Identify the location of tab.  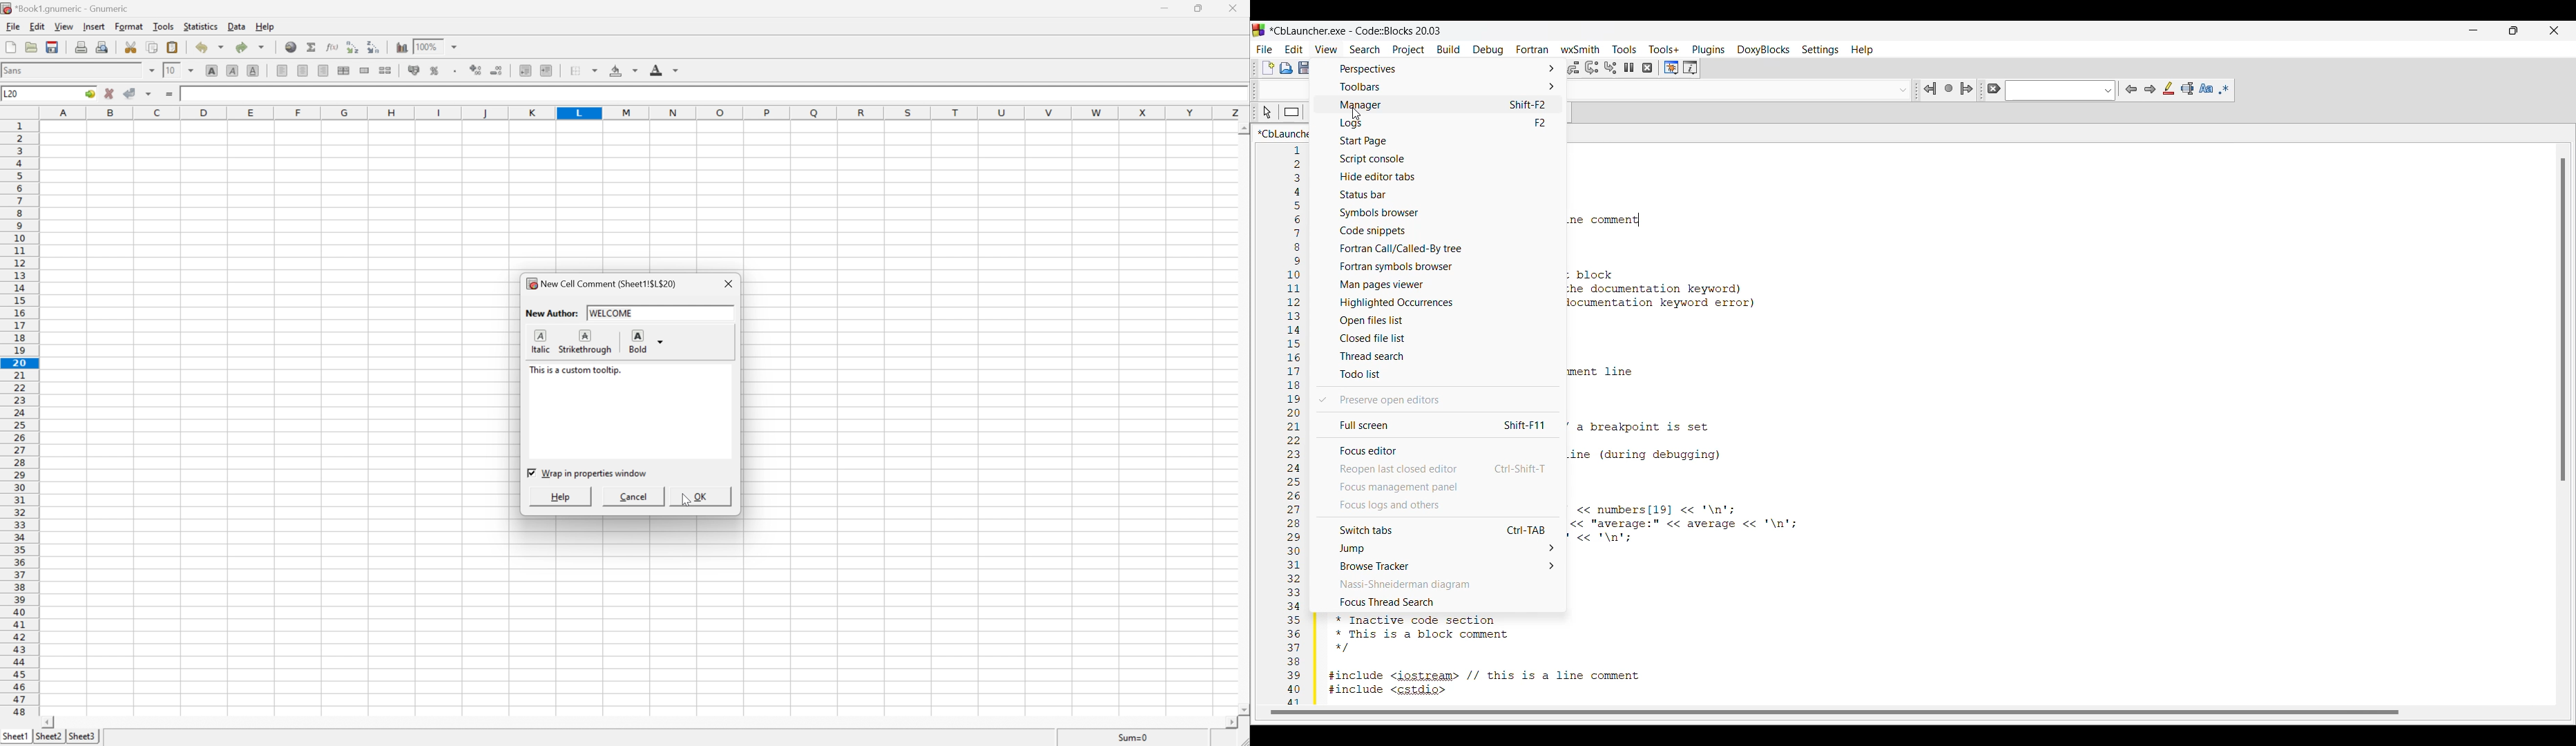
(2561, 320).